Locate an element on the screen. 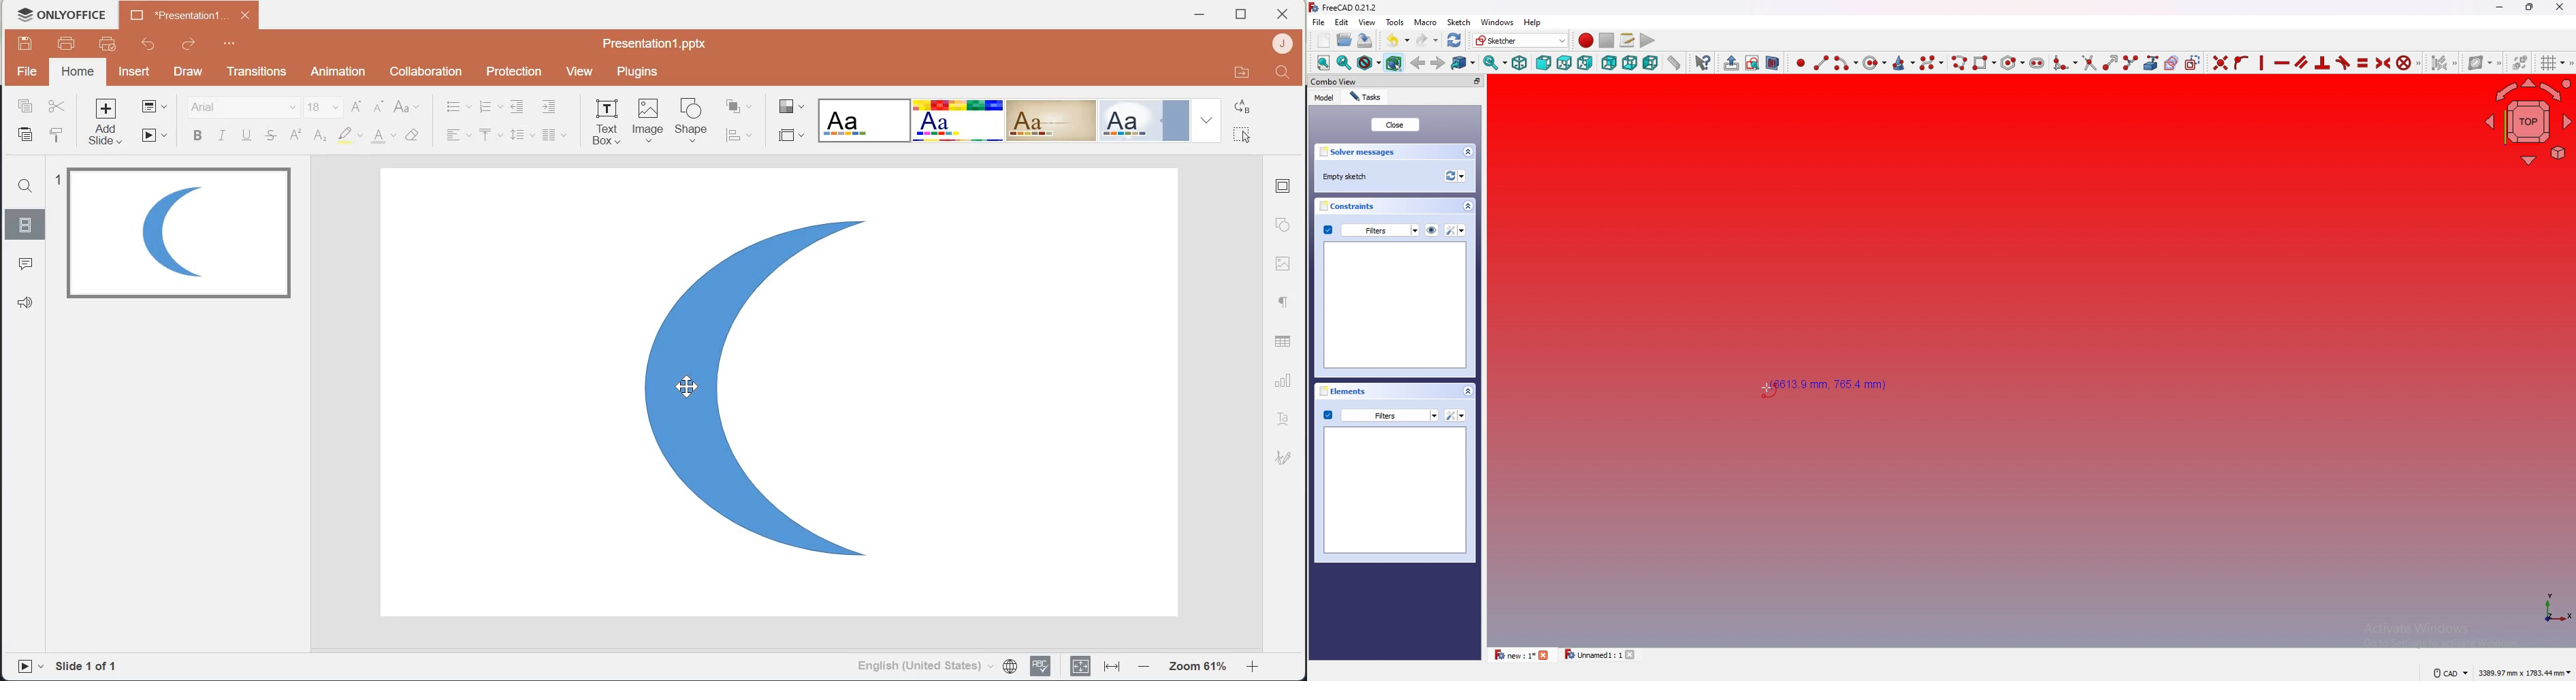 Image resolution: width=2576 pixels, height=700 pixels. Italic is located at coordinates (223, 136).